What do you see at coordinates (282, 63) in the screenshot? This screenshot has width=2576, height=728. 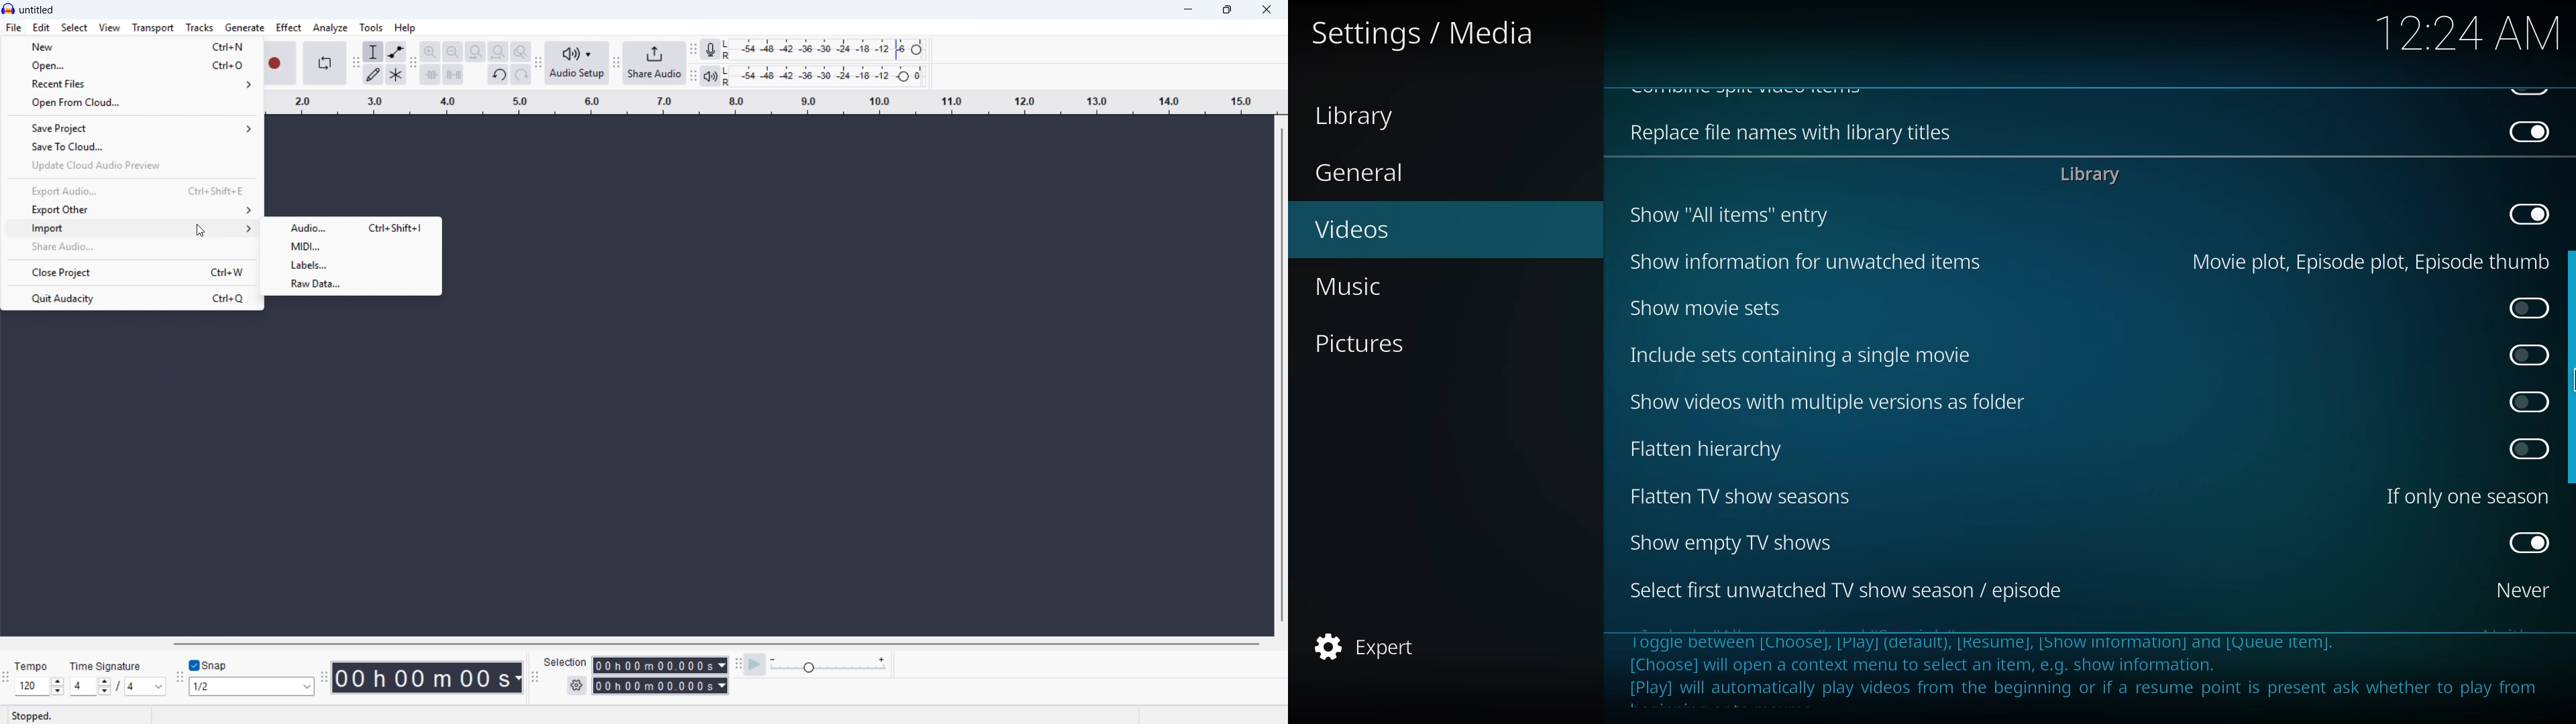 I see `Record ` at bounding box center [282, 63].